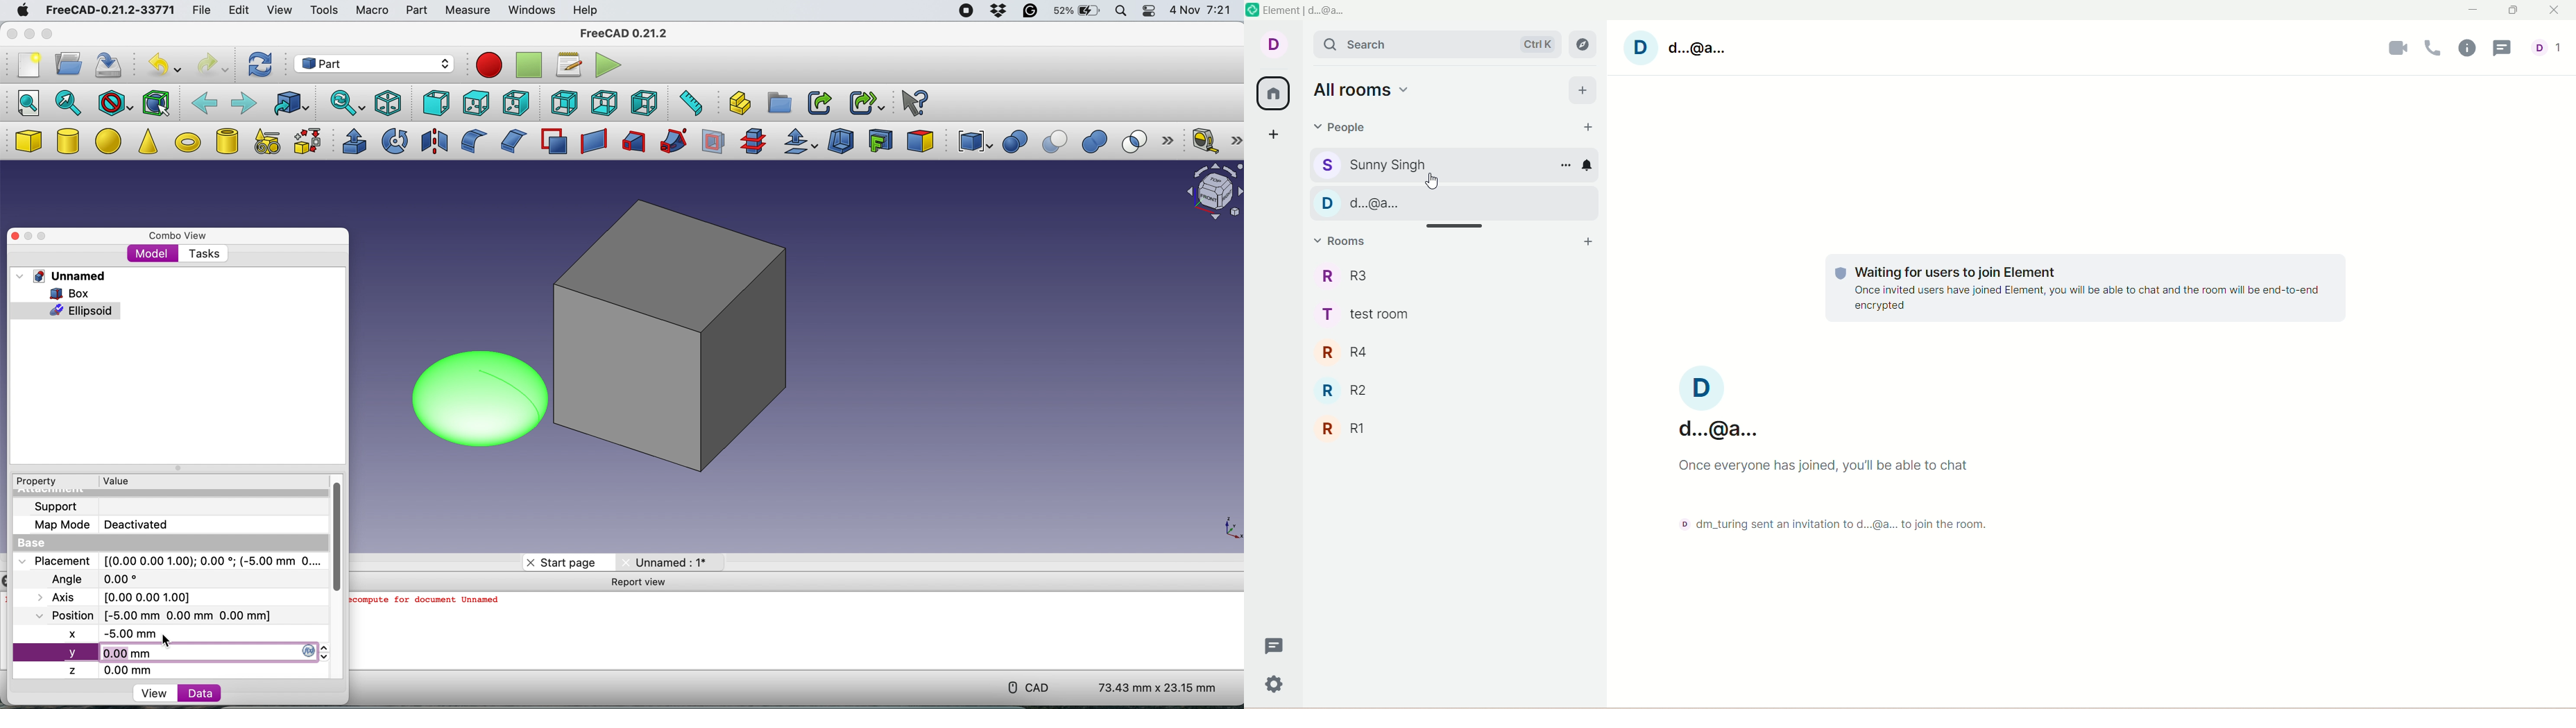 This screenshot has width=2576, height=728. Describe the element at coordinates (1345, 241) in the screenshot. I see `rooms` at that location.